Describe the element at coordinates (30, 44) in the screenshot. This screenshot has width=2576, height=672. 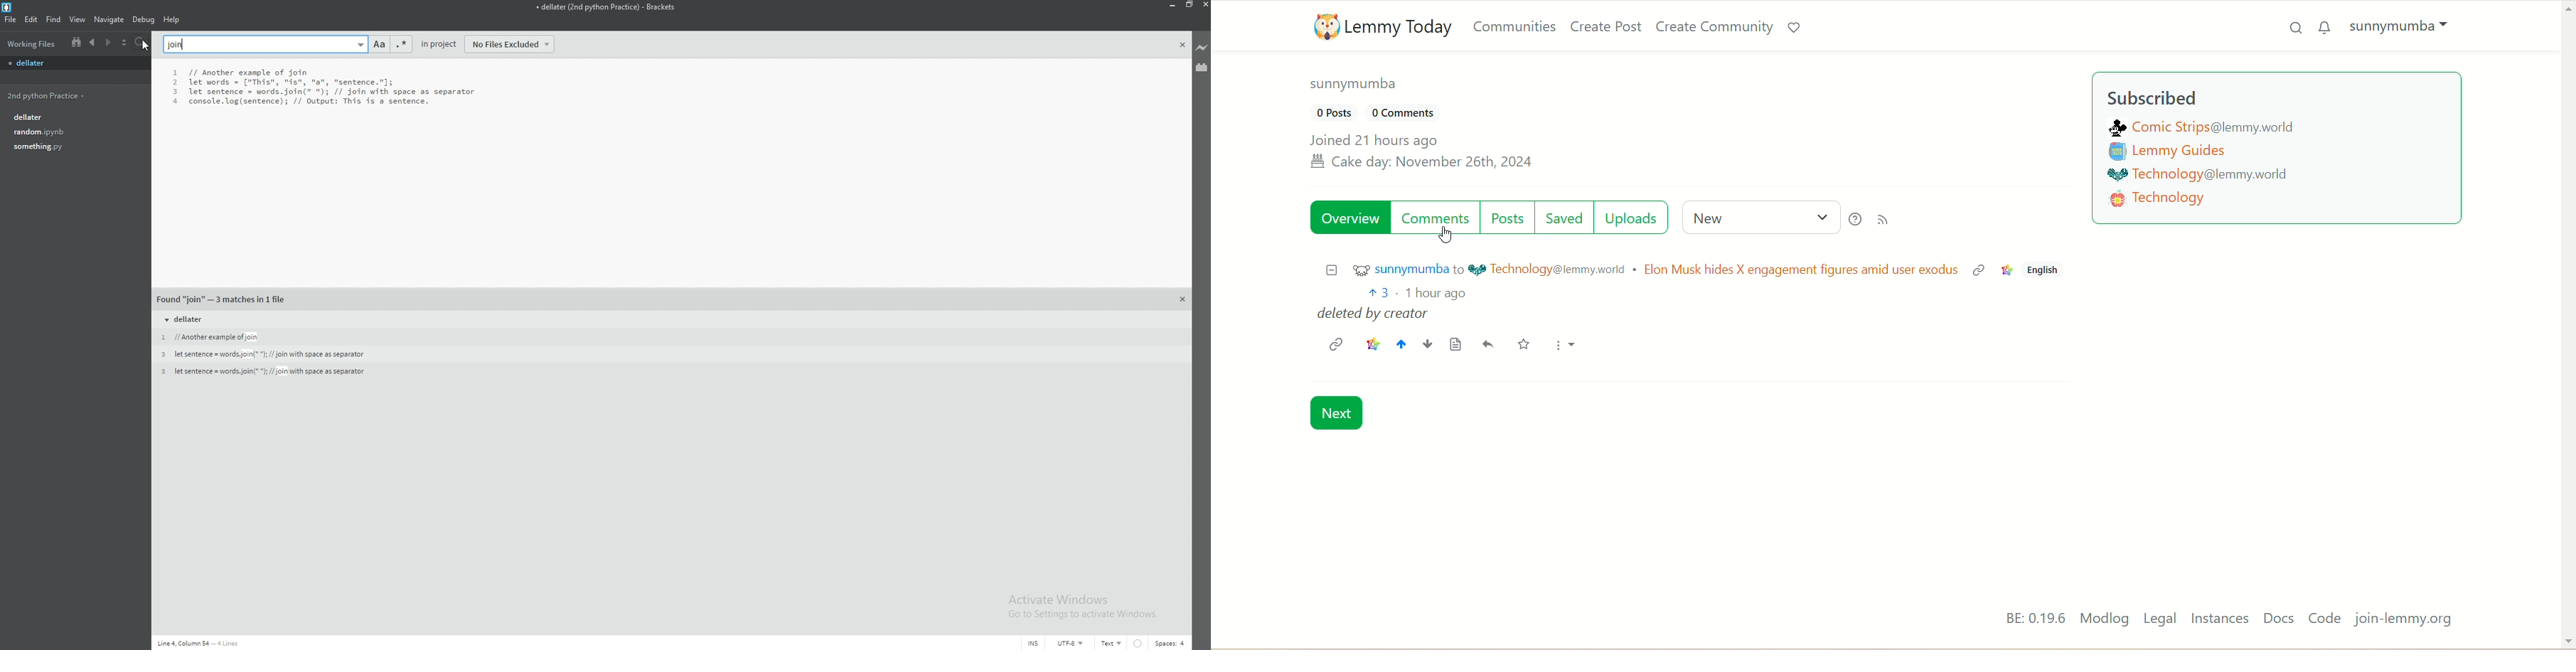
I see `working files` at that location.